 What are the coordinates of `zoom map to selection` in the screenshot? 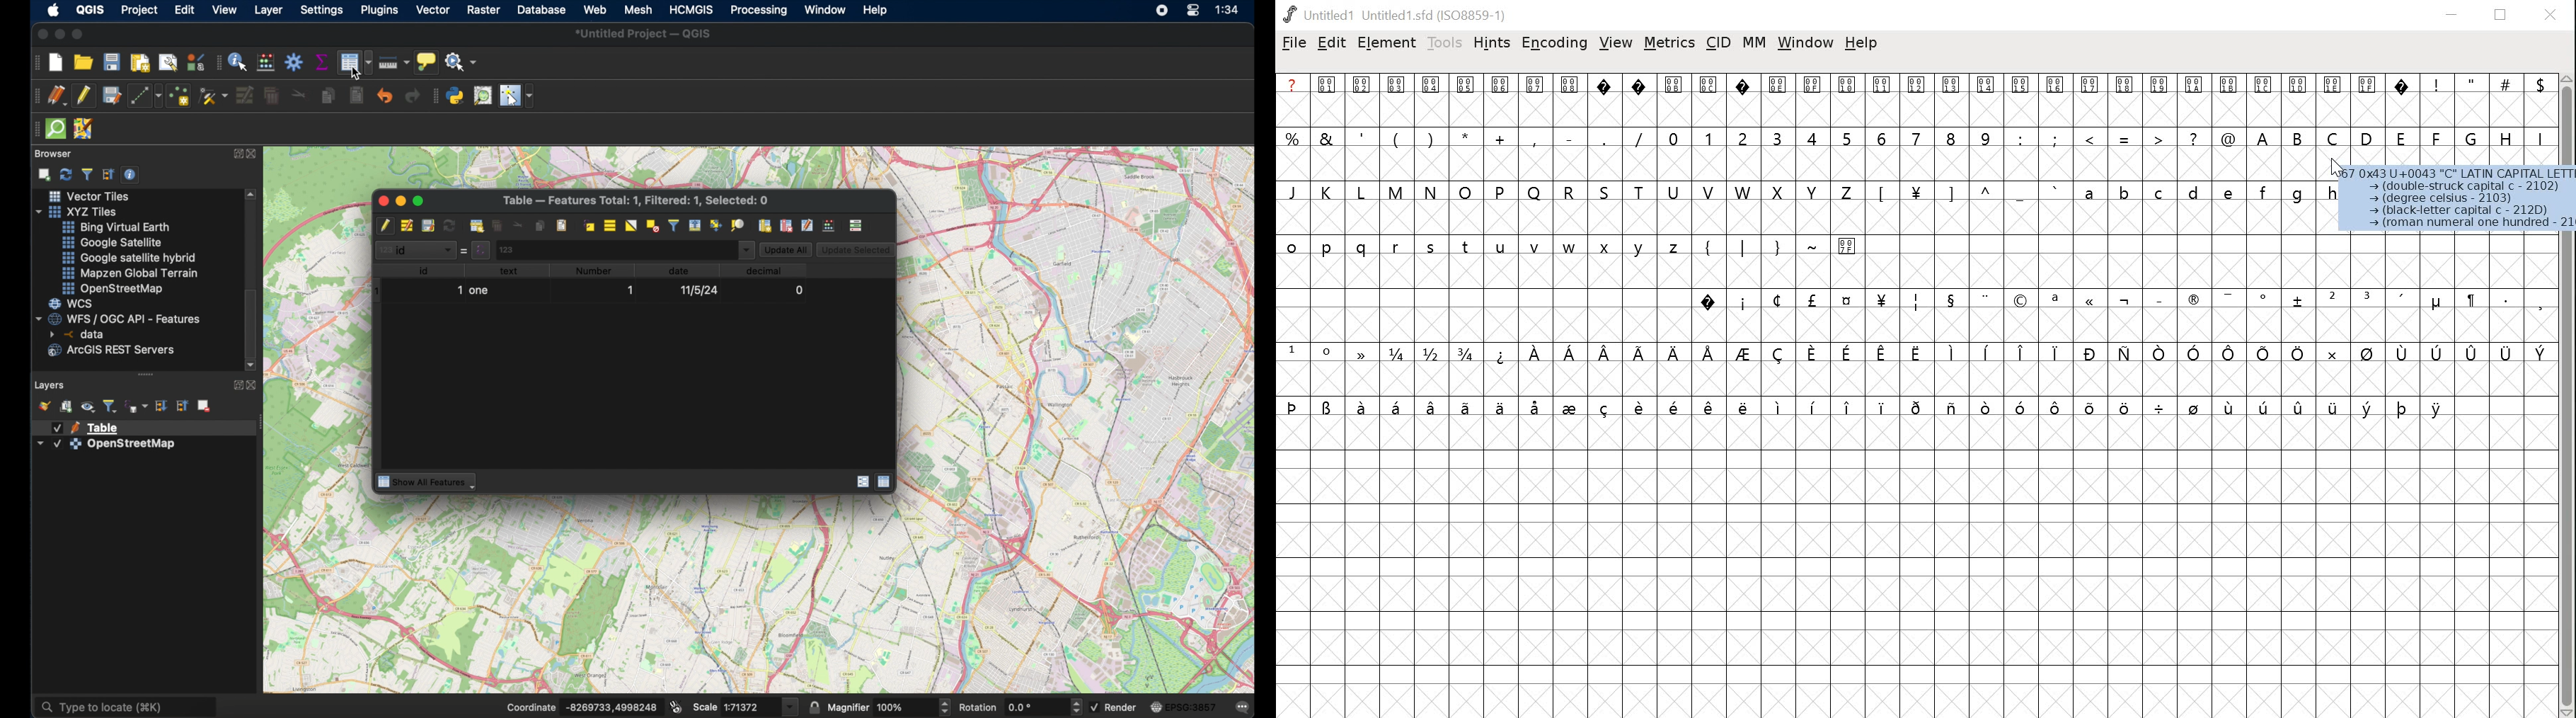 It's located at (740, 225).